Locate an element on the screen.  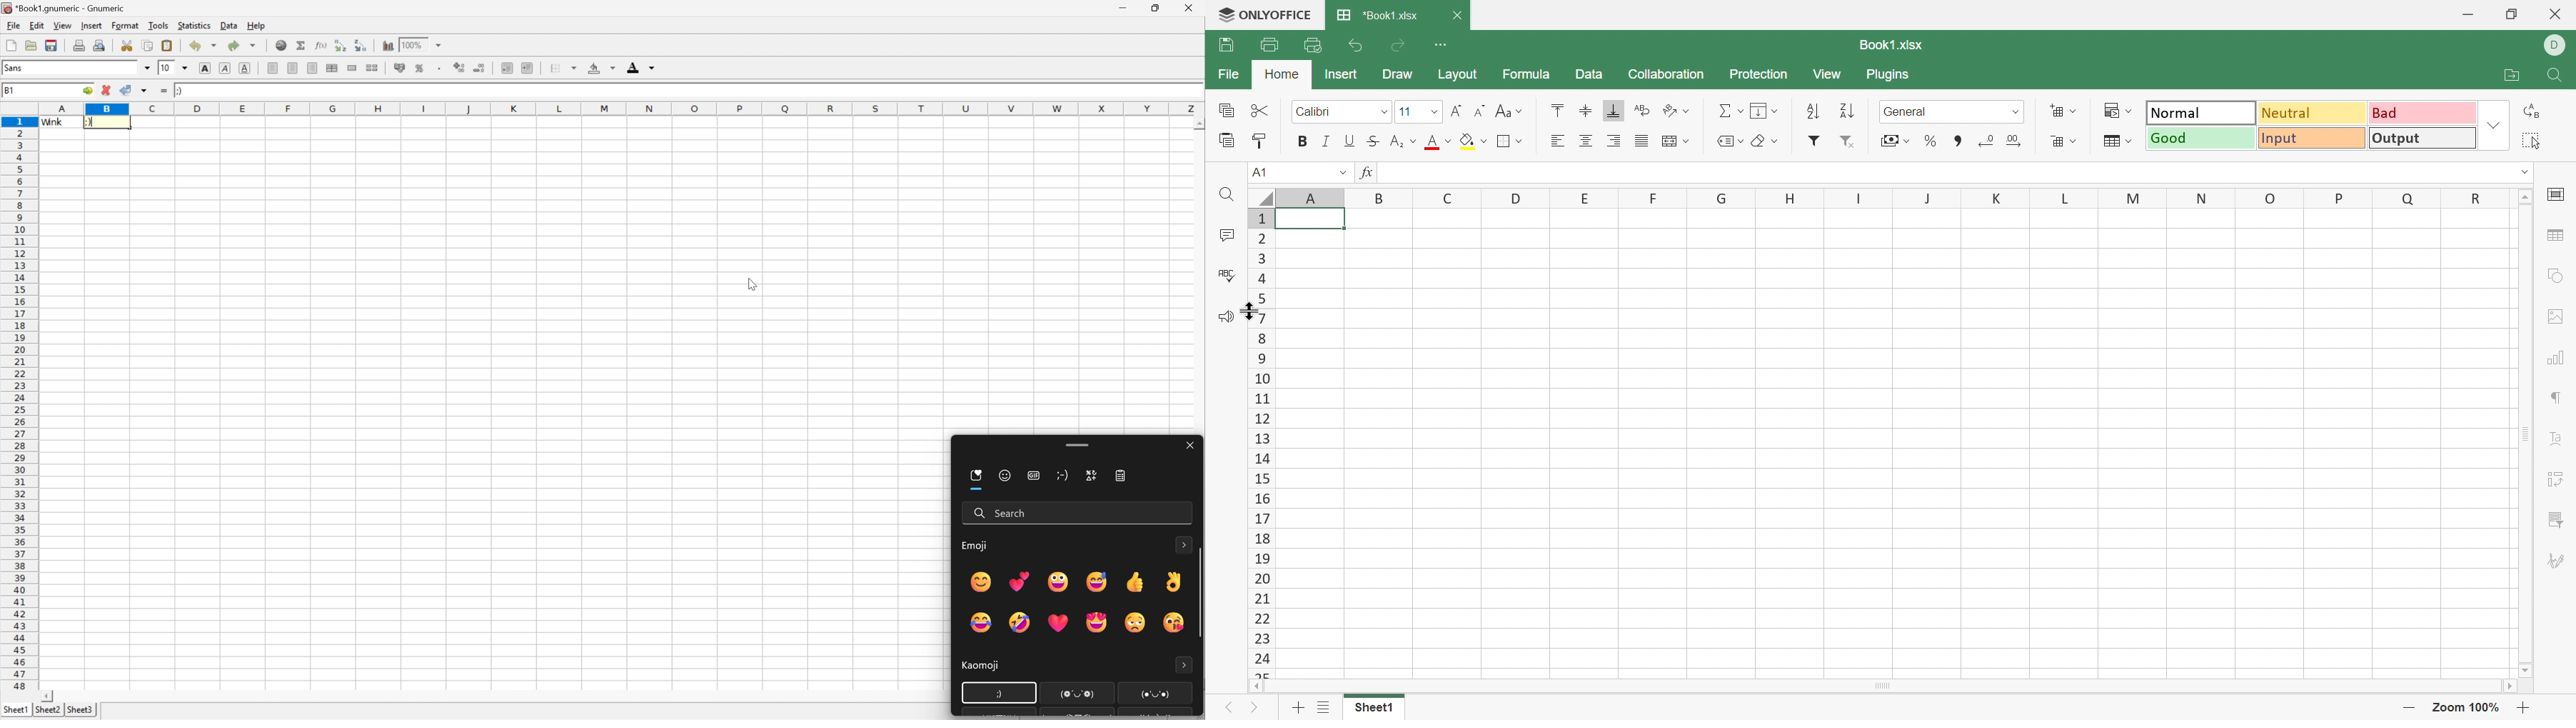
tools is located at coordinates (156, 26).